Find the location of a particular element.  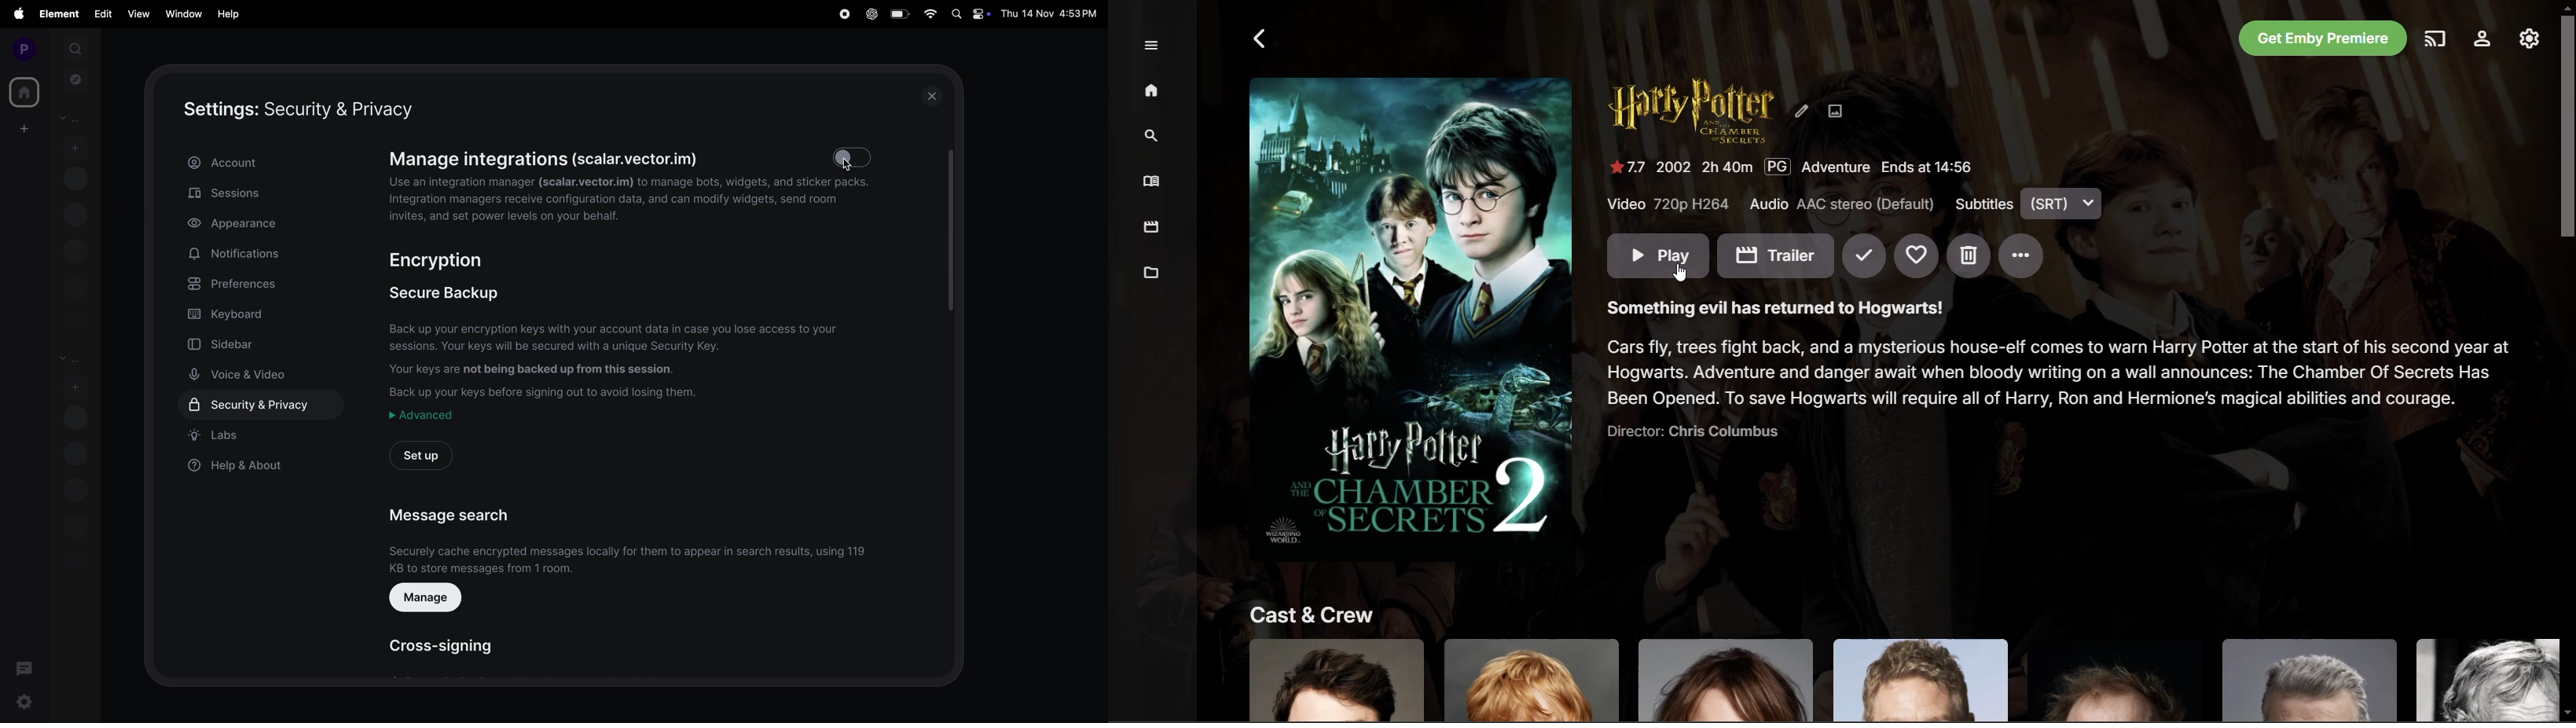

element is located at coordinates (58, 14).